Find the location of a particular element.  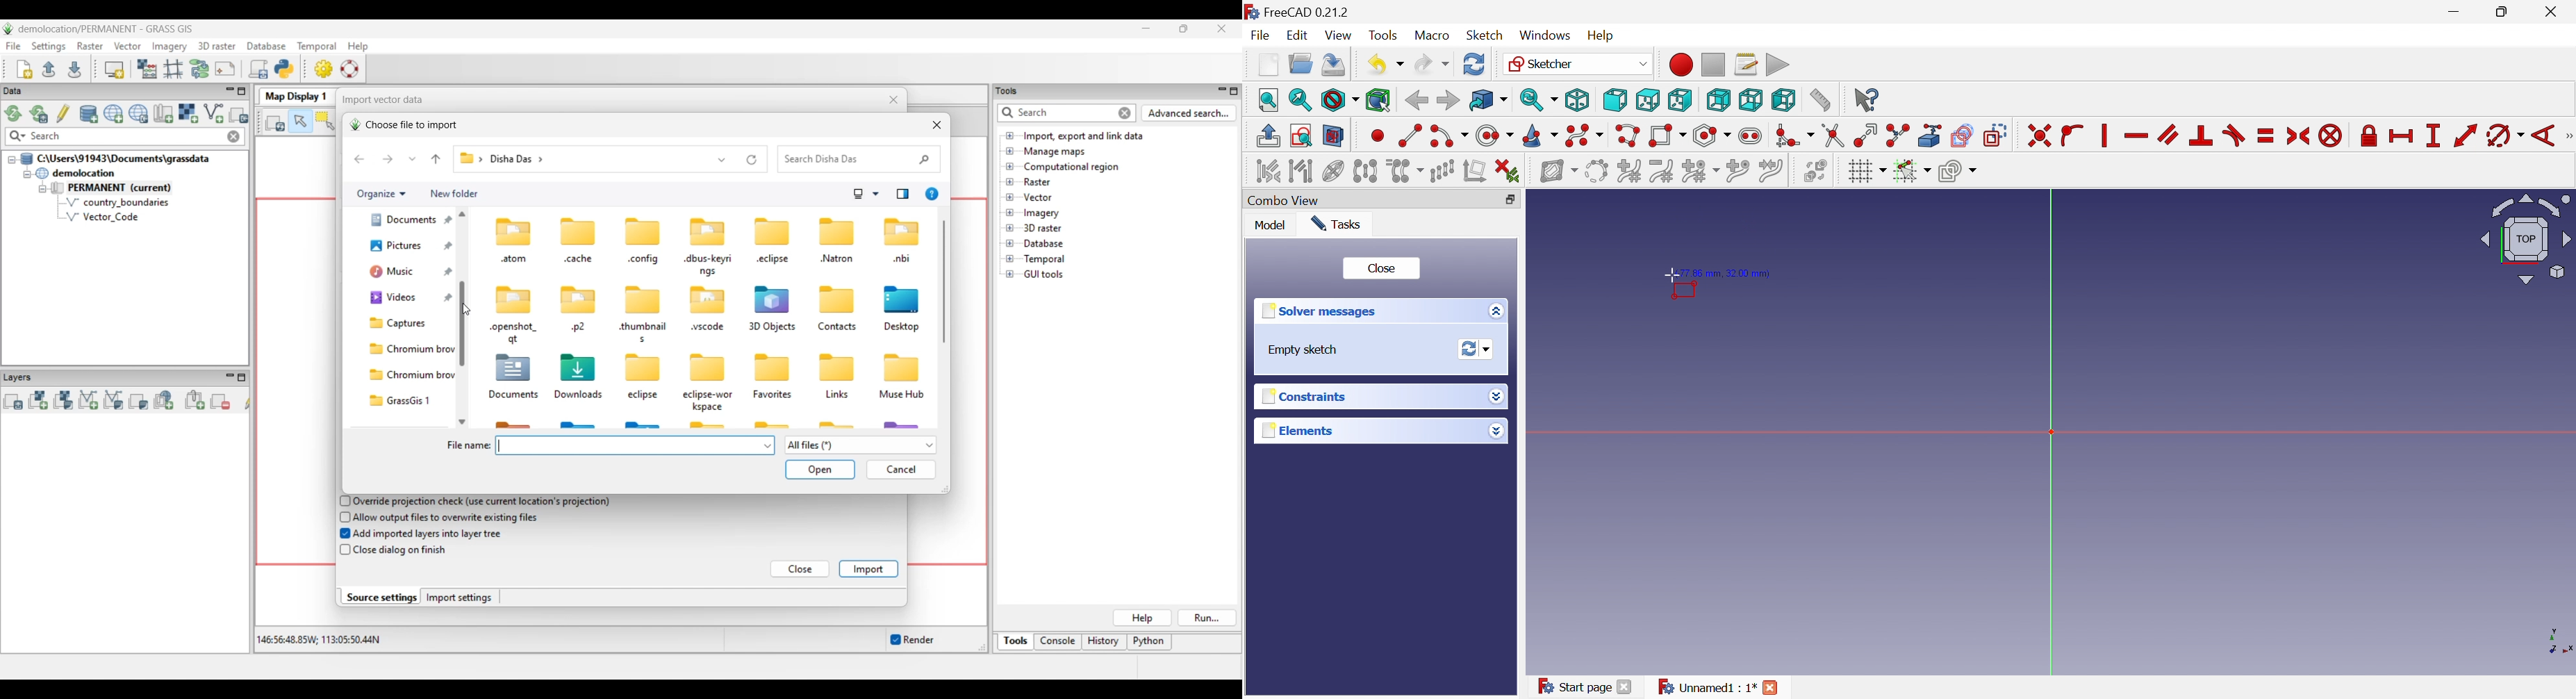

[Sketcher tools] is located at coordinates (2568, 138).